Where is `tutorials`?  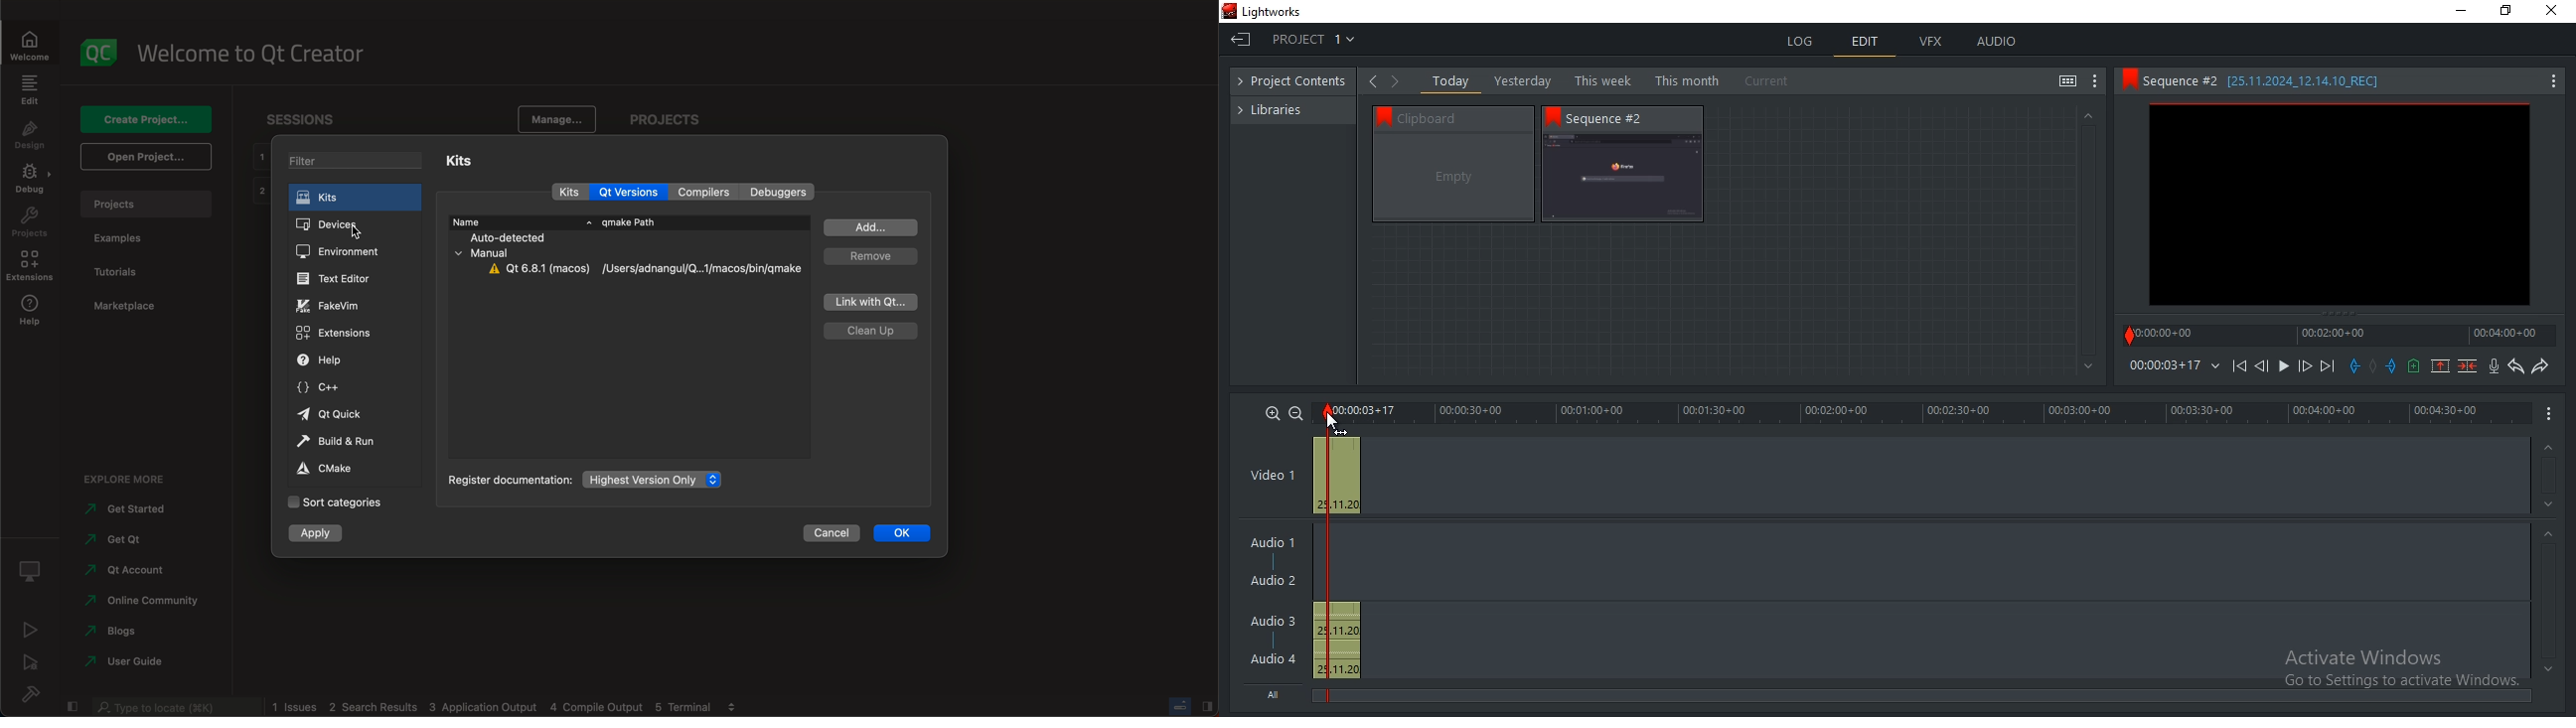
tutorials is located at coordinates (124, 268).